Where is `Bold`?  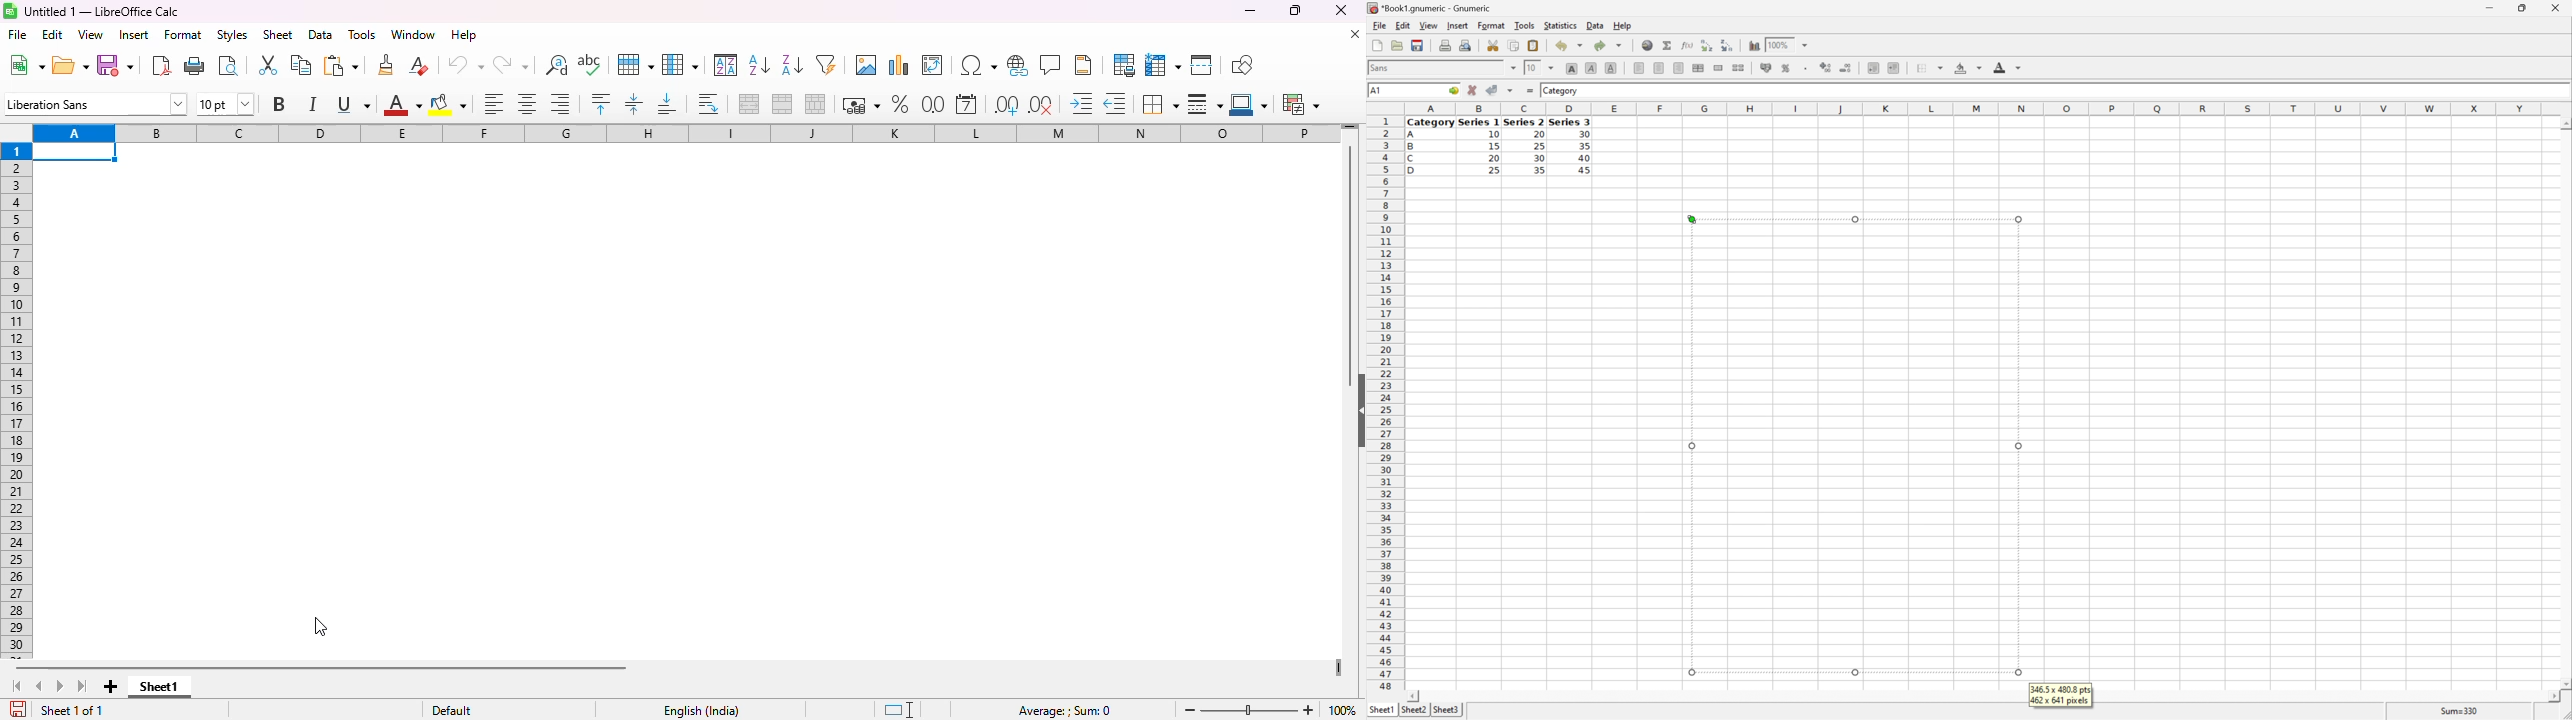 Bold is located at coordinates (1572, 67).